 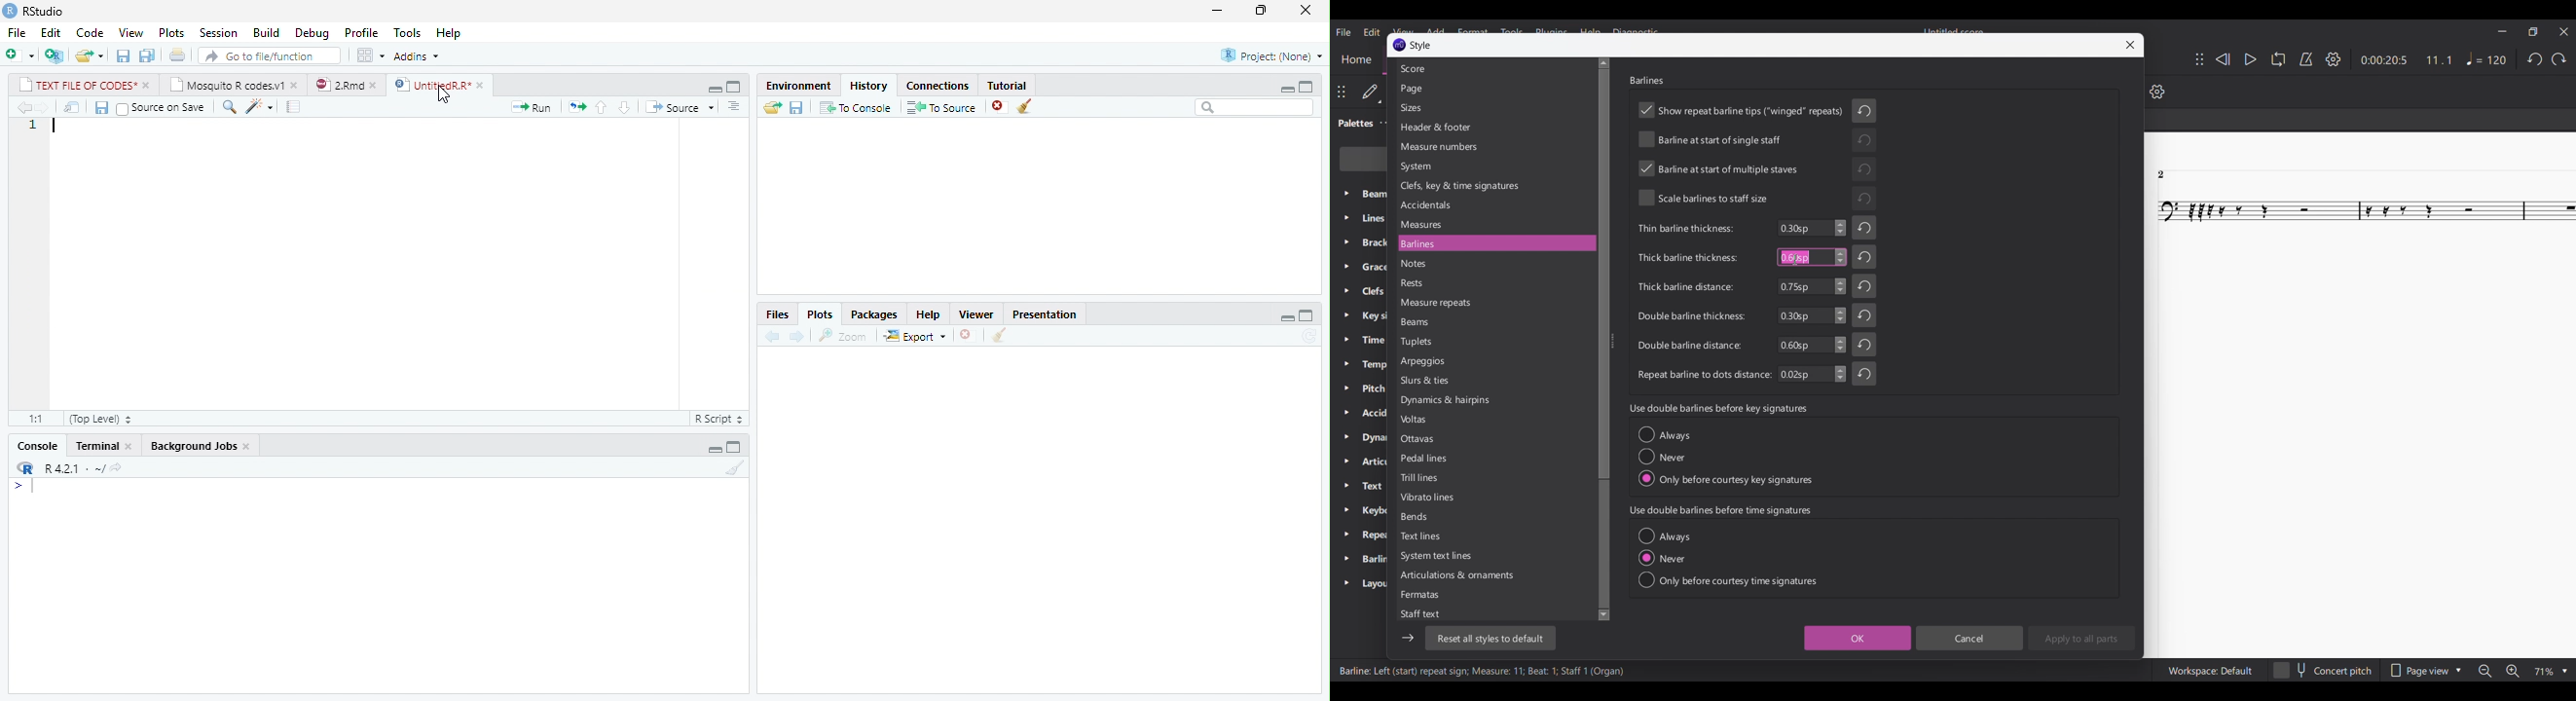 What do you see at coordinates (417, 56) in the screenshot?
I see `Addins` at bounding box center [417, 56].